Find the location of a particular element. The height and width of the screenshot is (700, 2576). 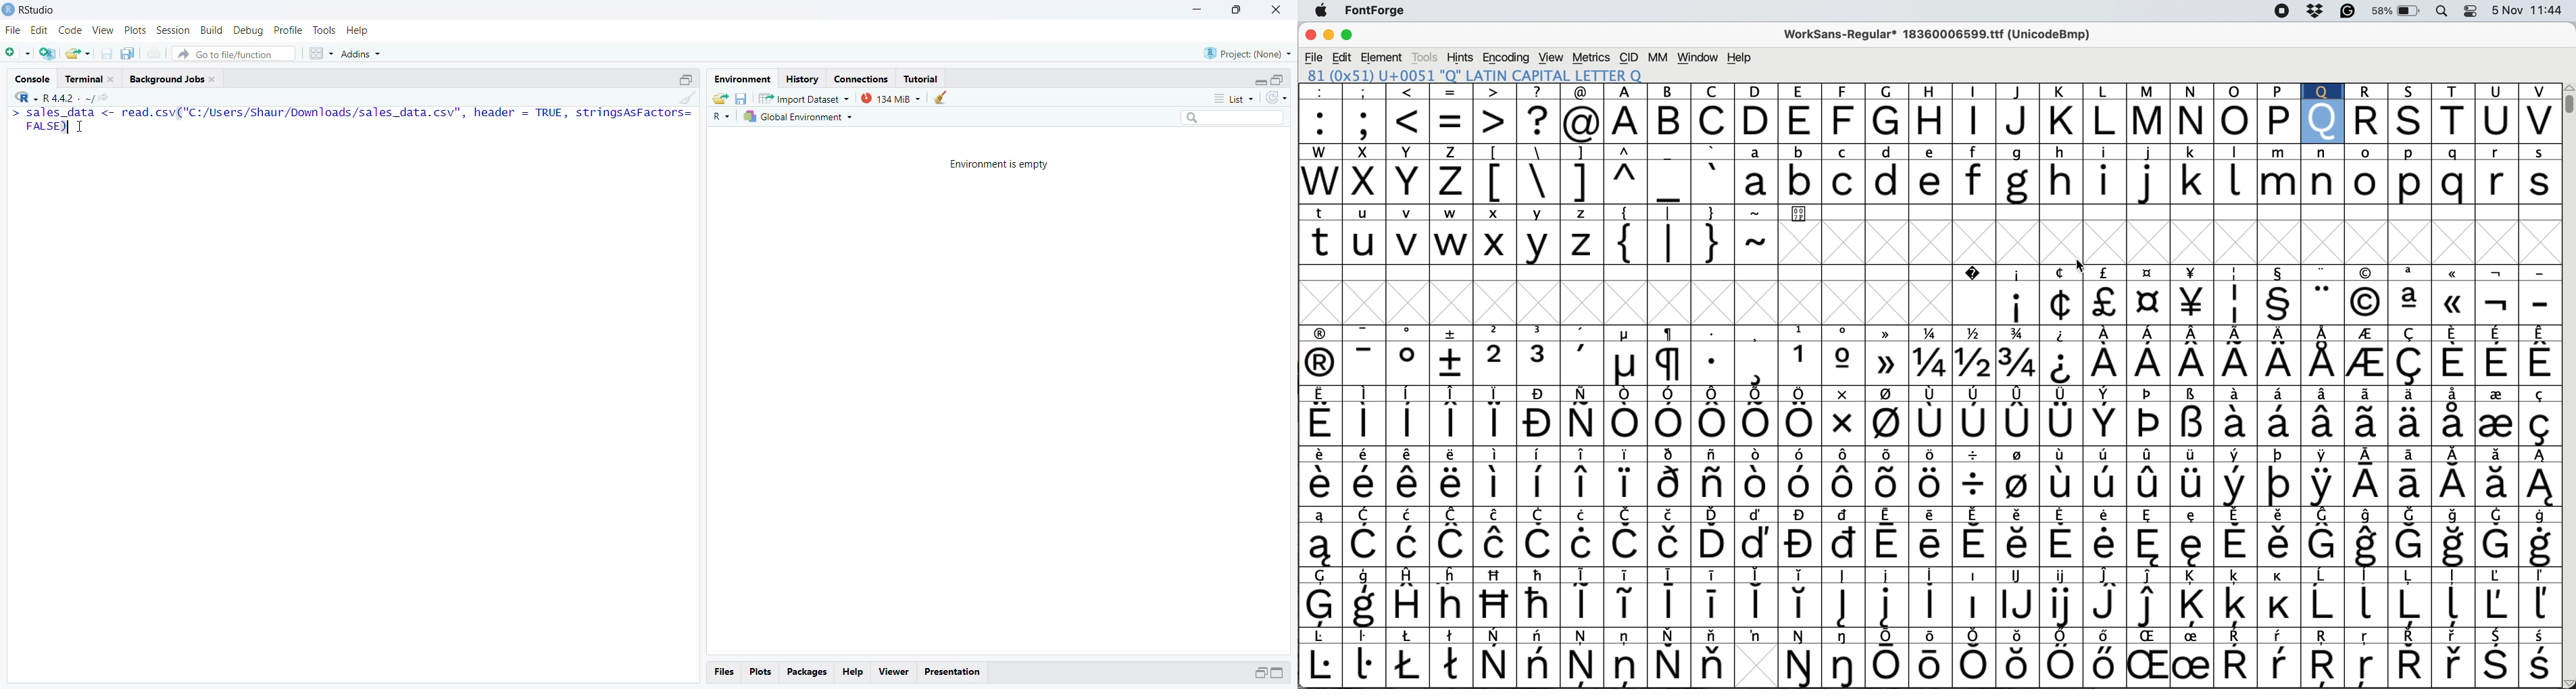

R is located at coordinates (720, 117).